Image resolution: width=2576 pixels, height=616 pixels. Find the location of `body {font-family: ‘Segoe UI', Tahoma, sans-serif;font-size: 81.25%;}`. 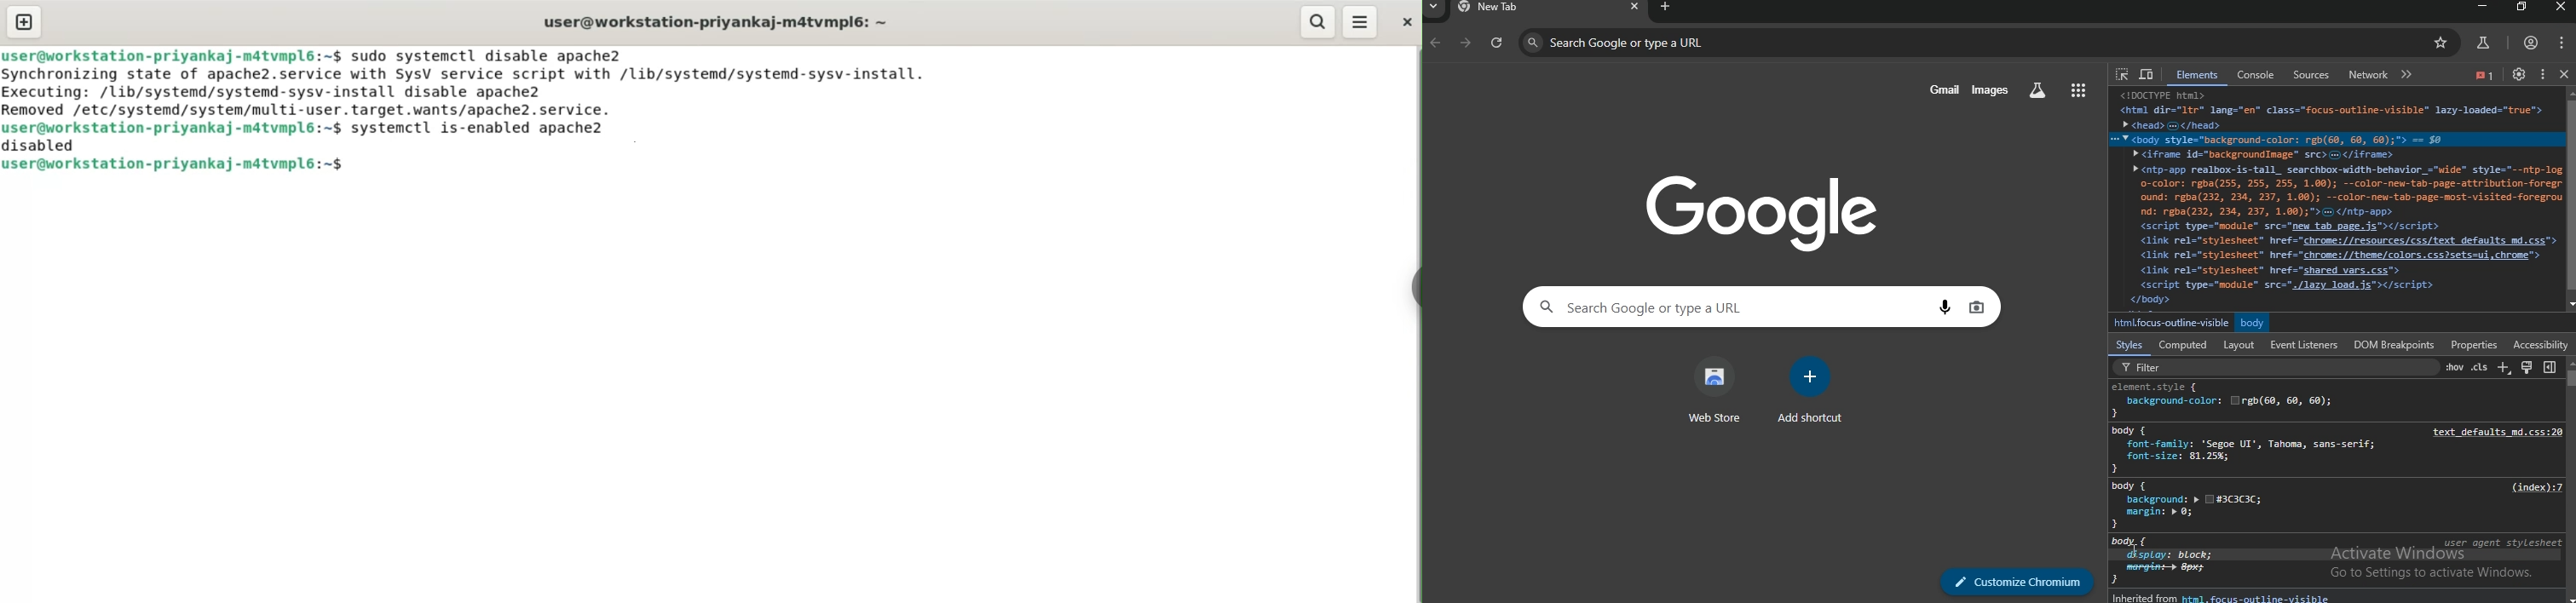

body {font-family: ‘Segoe UI', Tahoma, sans-serif;font-size: 81.25%;} is located at coordinates (2250, 451).